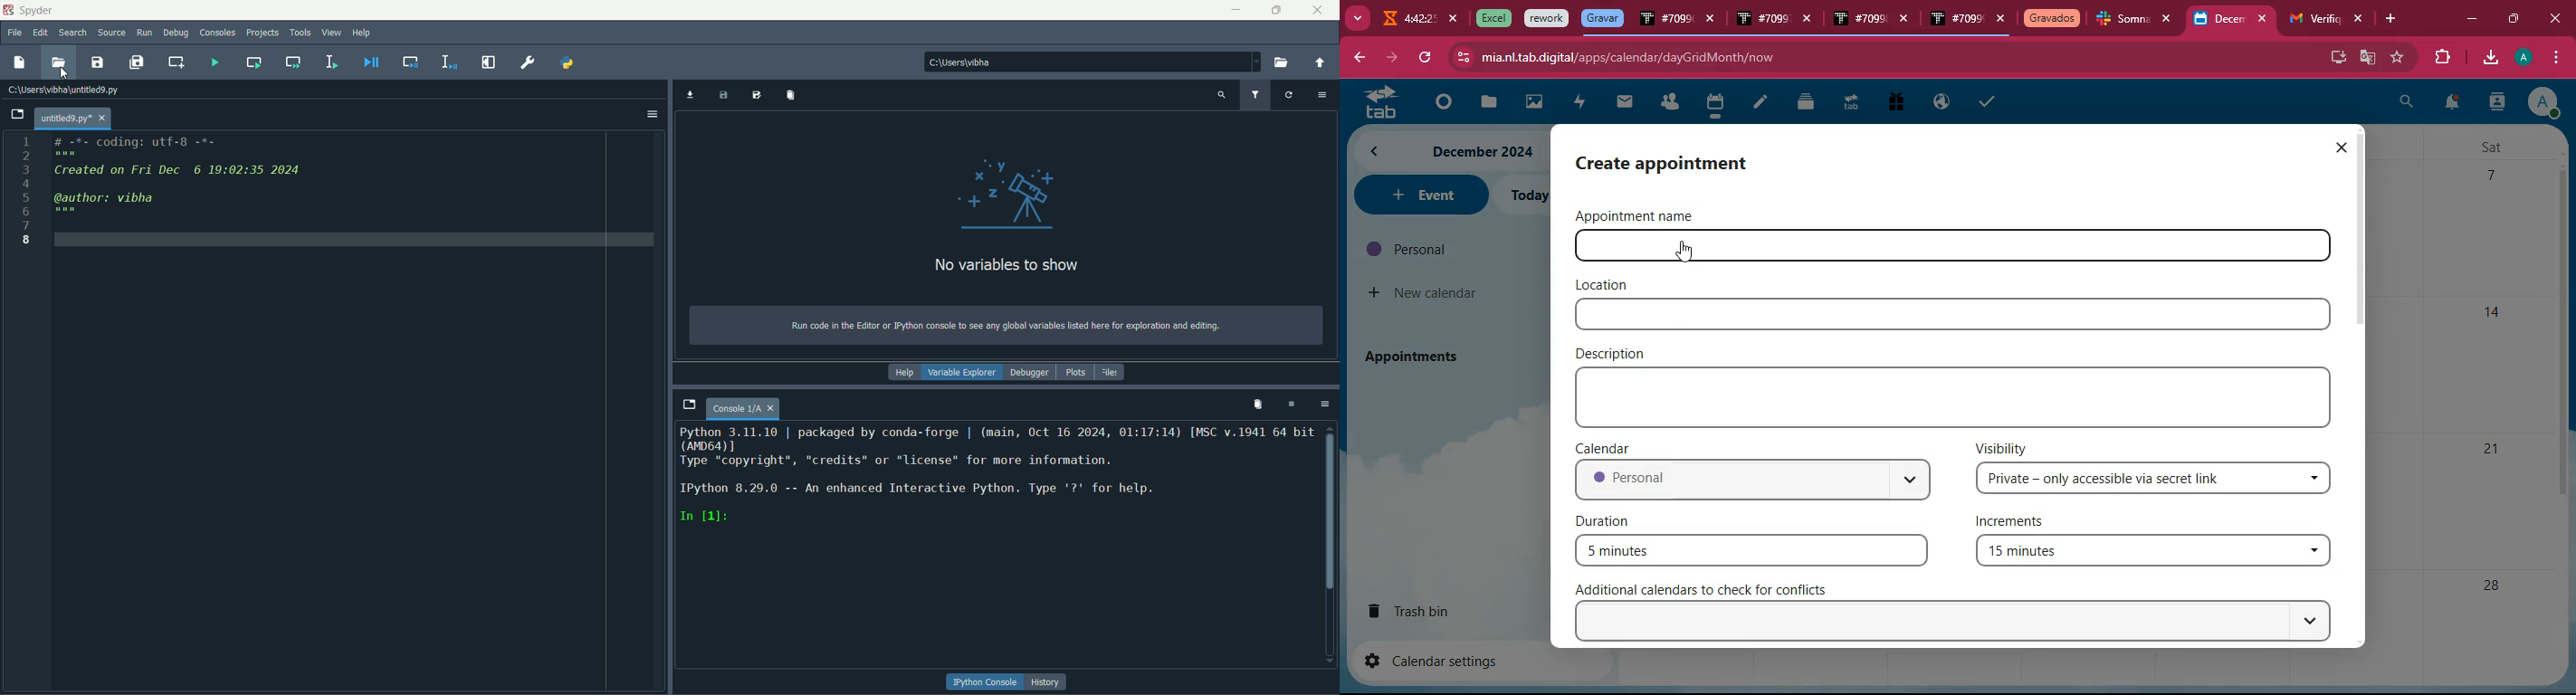 The width and height of the screenshot is (2576, 700). I want to click on save, so click(98, 61).